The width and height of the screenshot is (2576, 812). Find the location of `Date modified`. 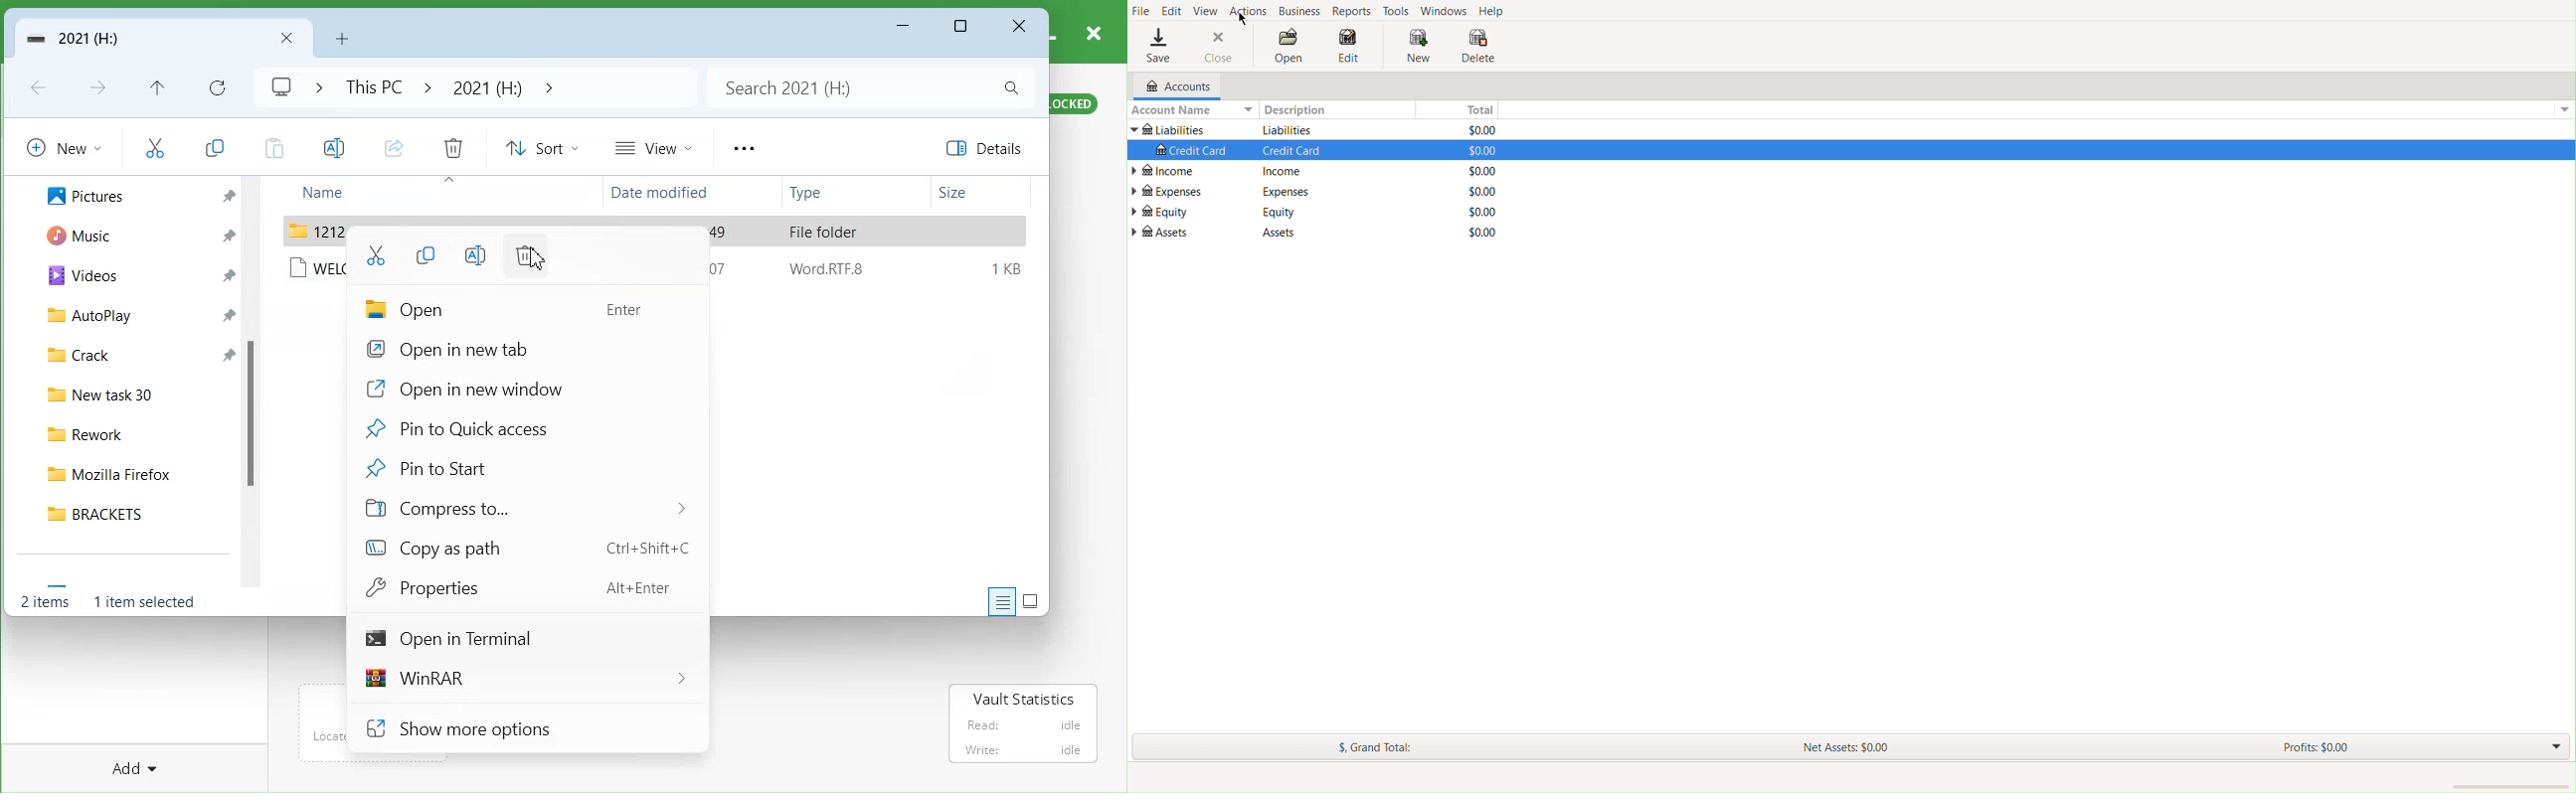

Date modified is located at coordinates (665, 194).